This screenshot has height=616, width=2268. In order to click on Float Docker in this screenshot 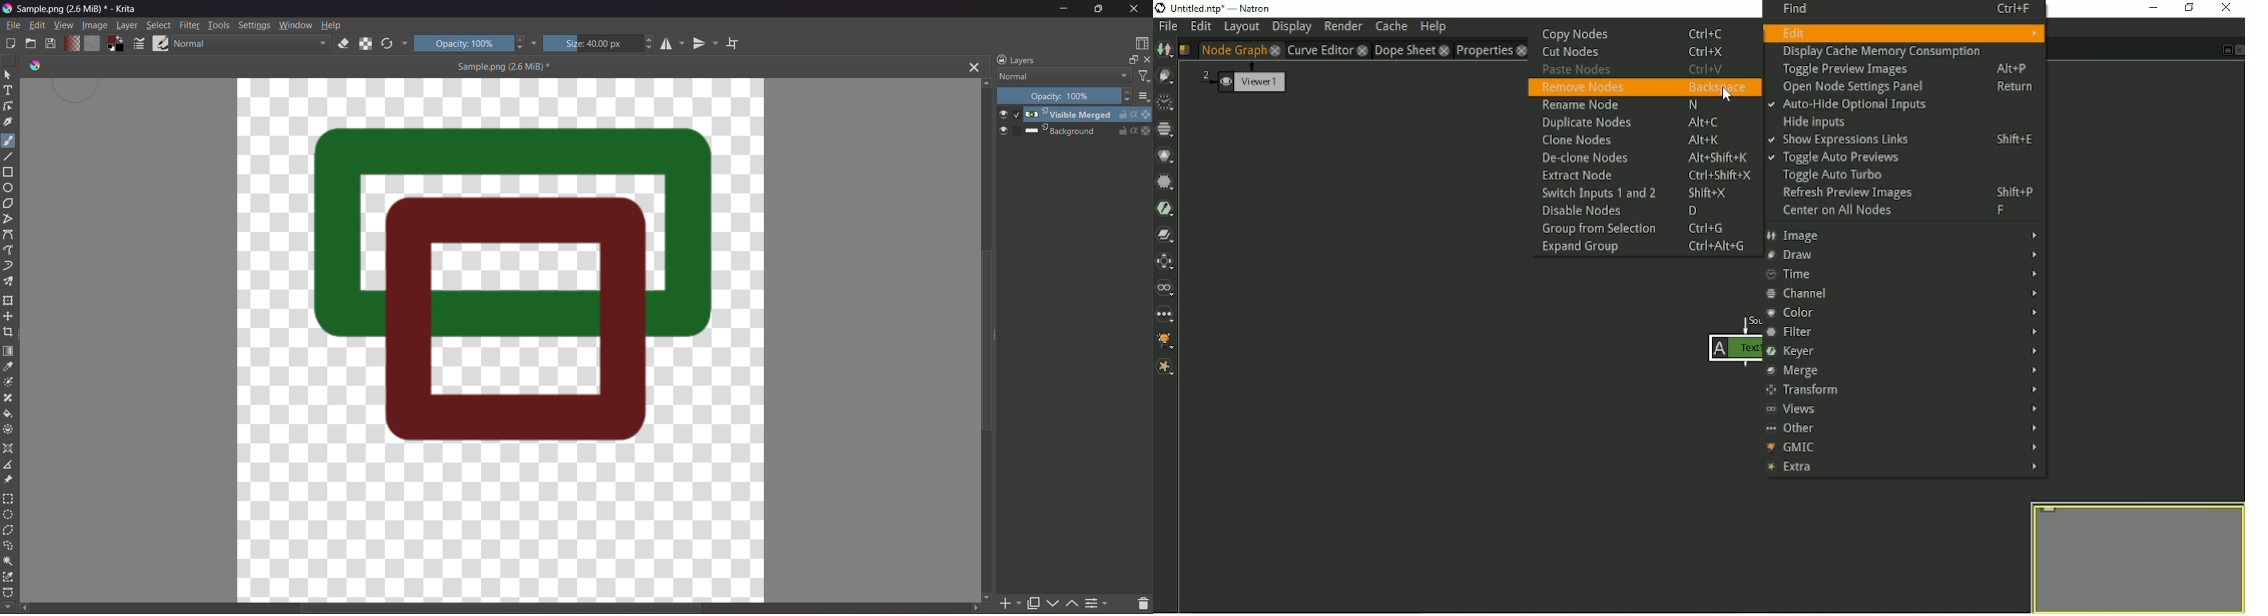, I will do `click(1132, 61)`.